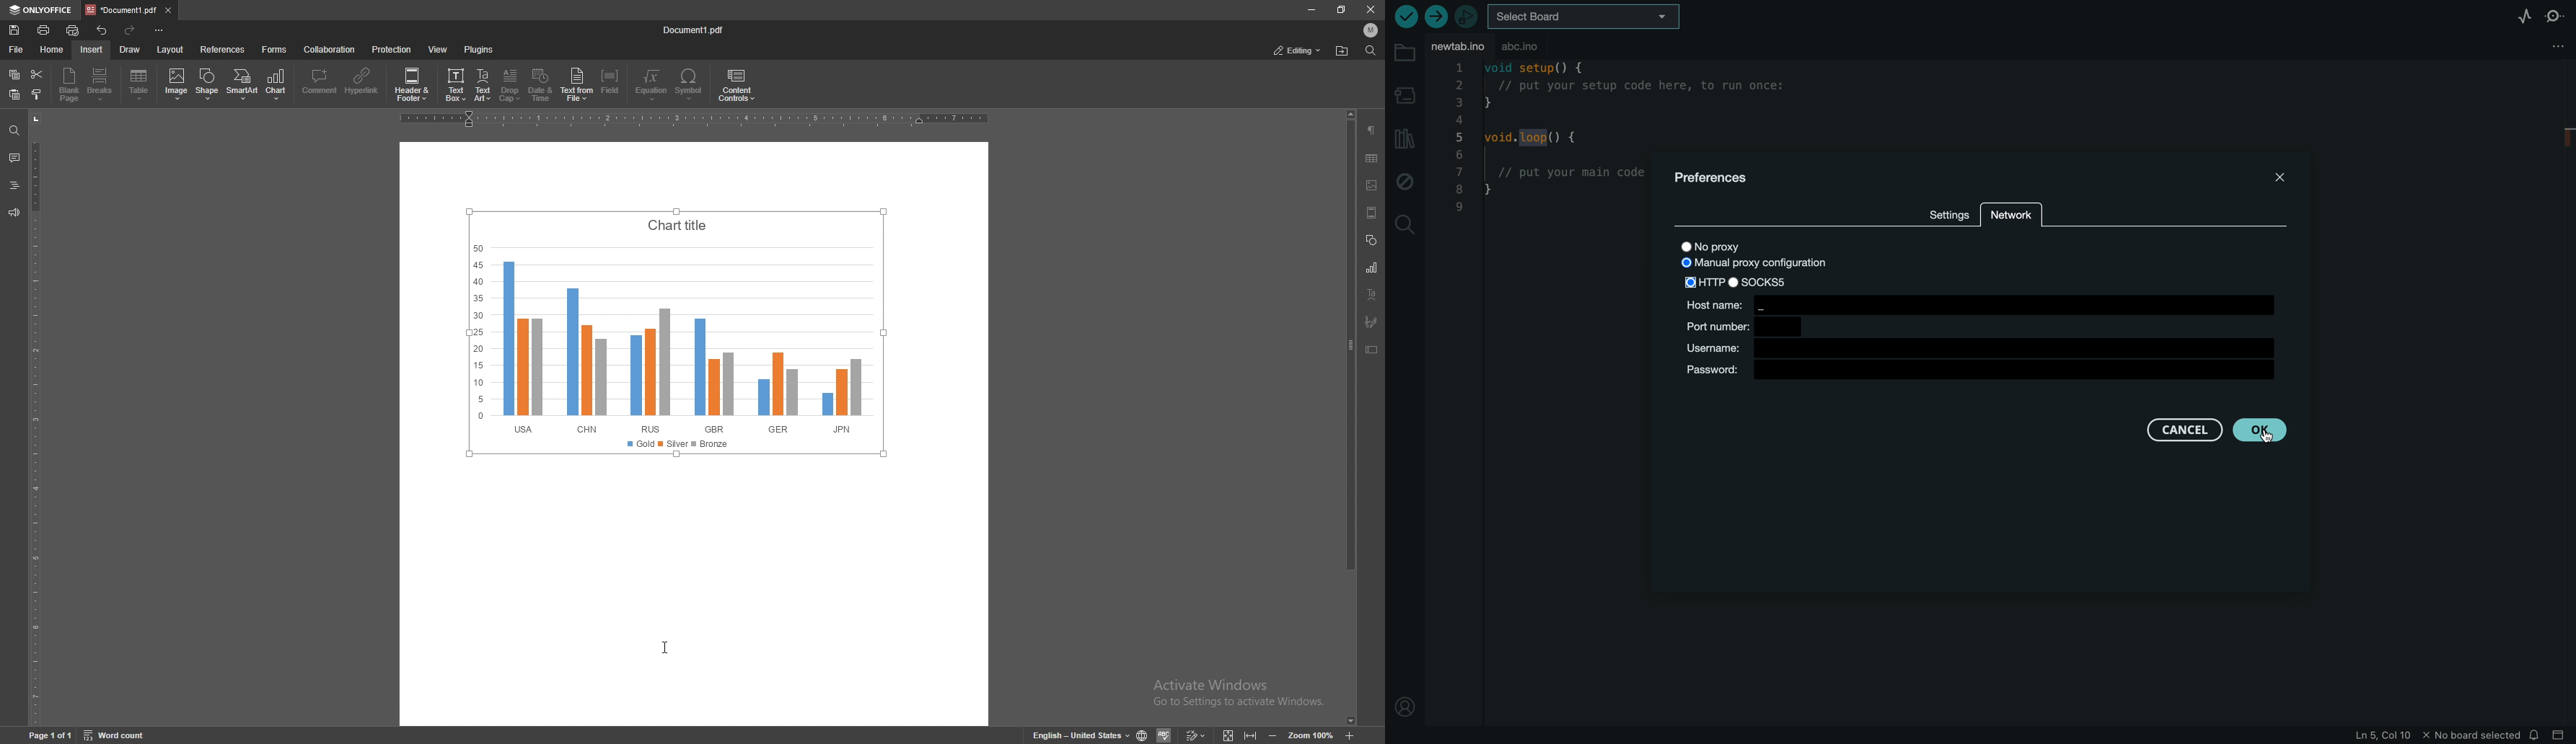  What do you see at coordinates (652, 84) in the screenshot?
I see `equation` at bounding box center [652, 84].